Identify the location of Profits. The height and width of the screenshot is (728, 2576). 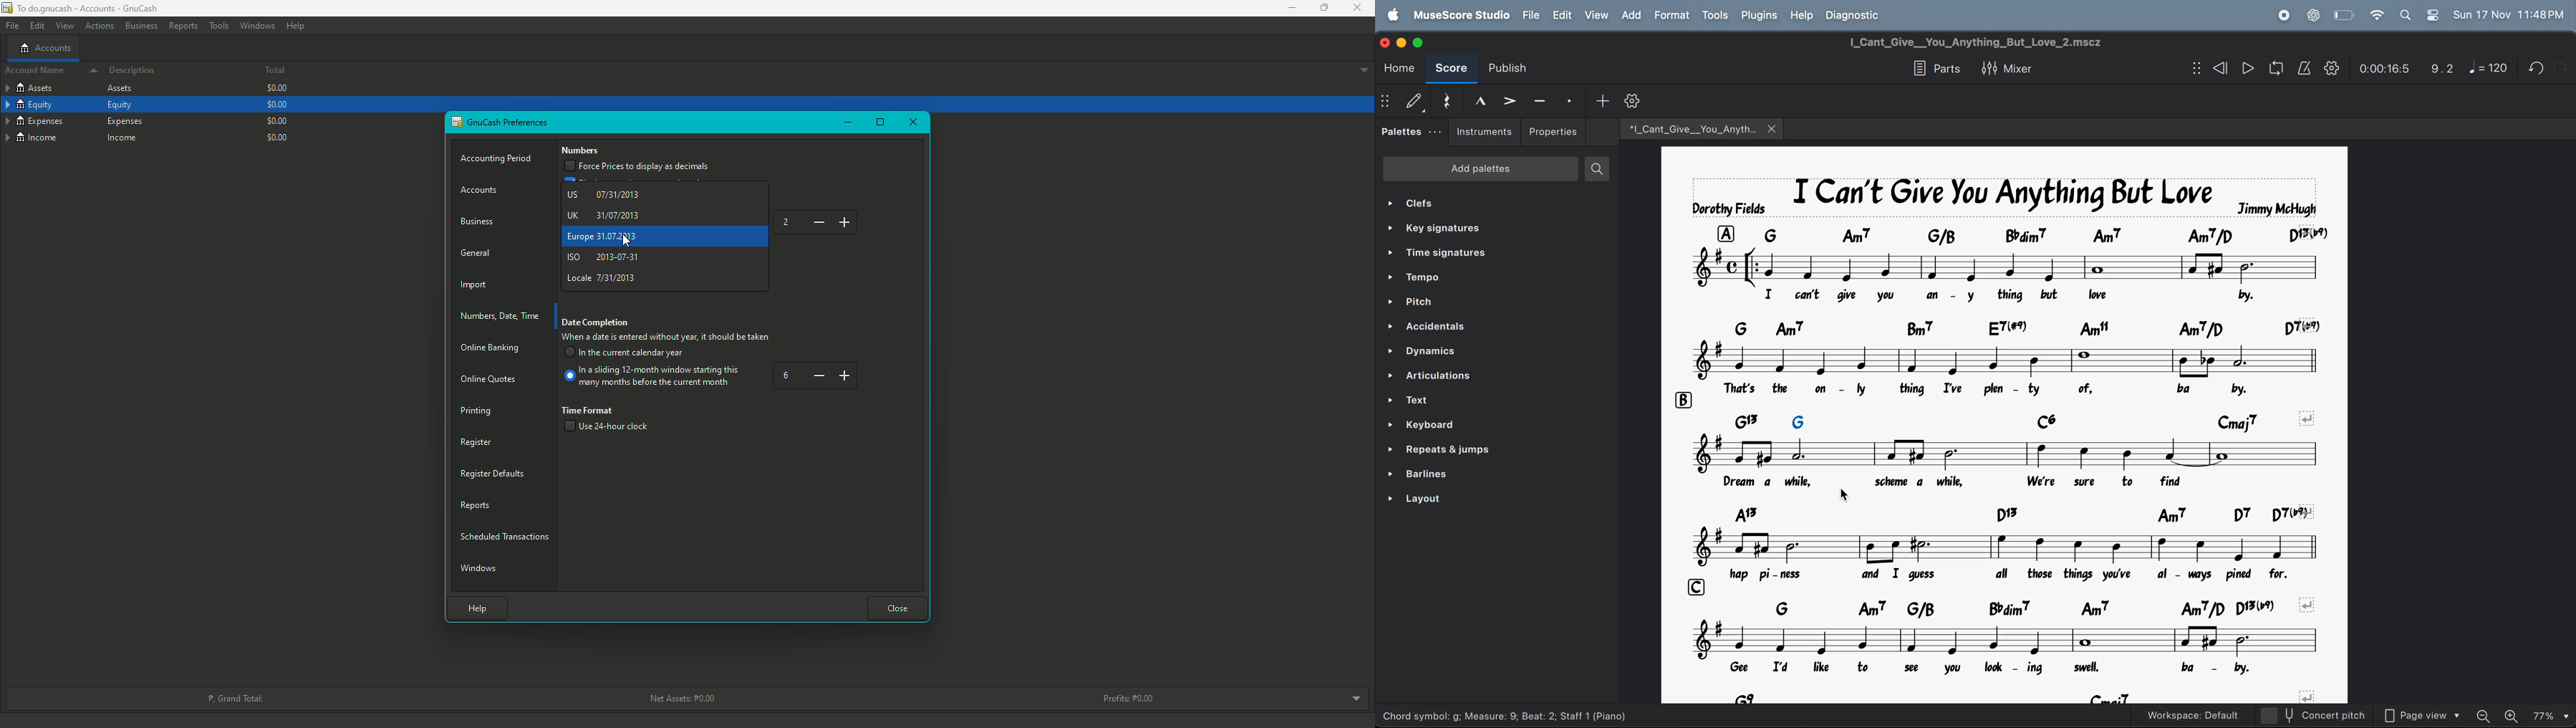
(1132, 698).